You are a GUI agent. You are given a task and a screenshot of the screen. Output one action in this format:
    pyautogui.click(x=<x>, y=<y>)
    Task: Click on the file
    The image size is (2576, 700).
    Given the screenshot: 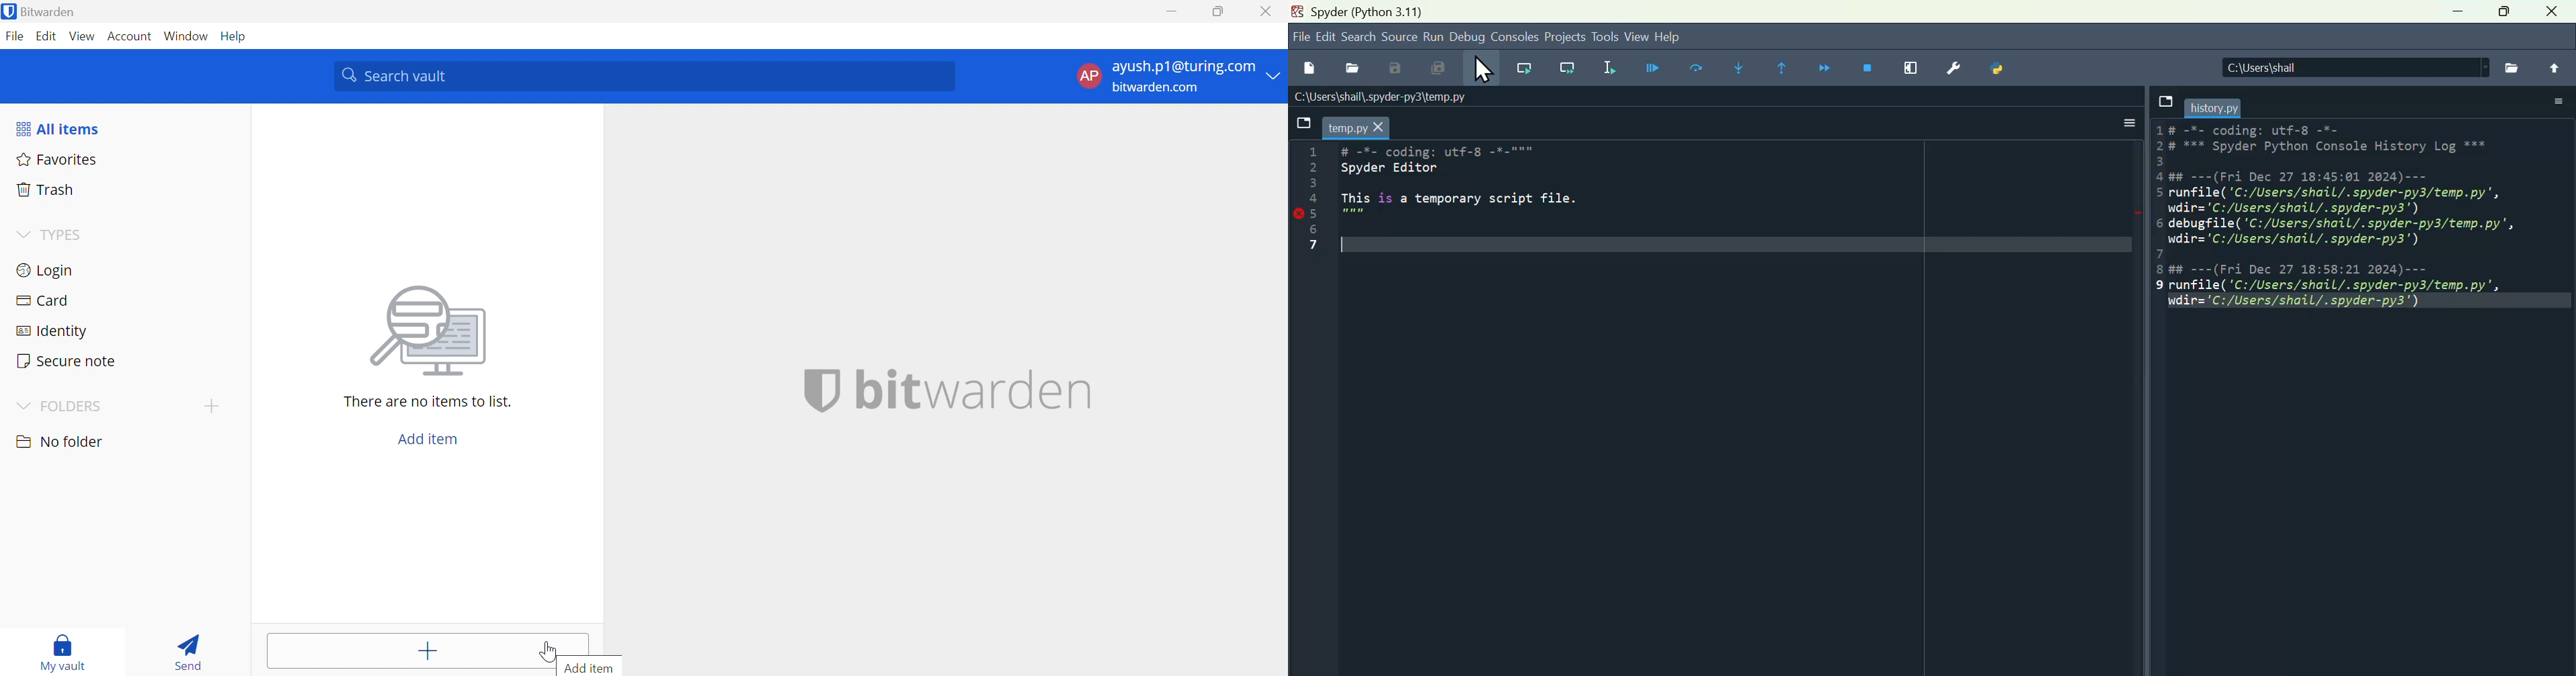 What is the action you would take?
    pyautogui.click(x=2166, y=107)
    